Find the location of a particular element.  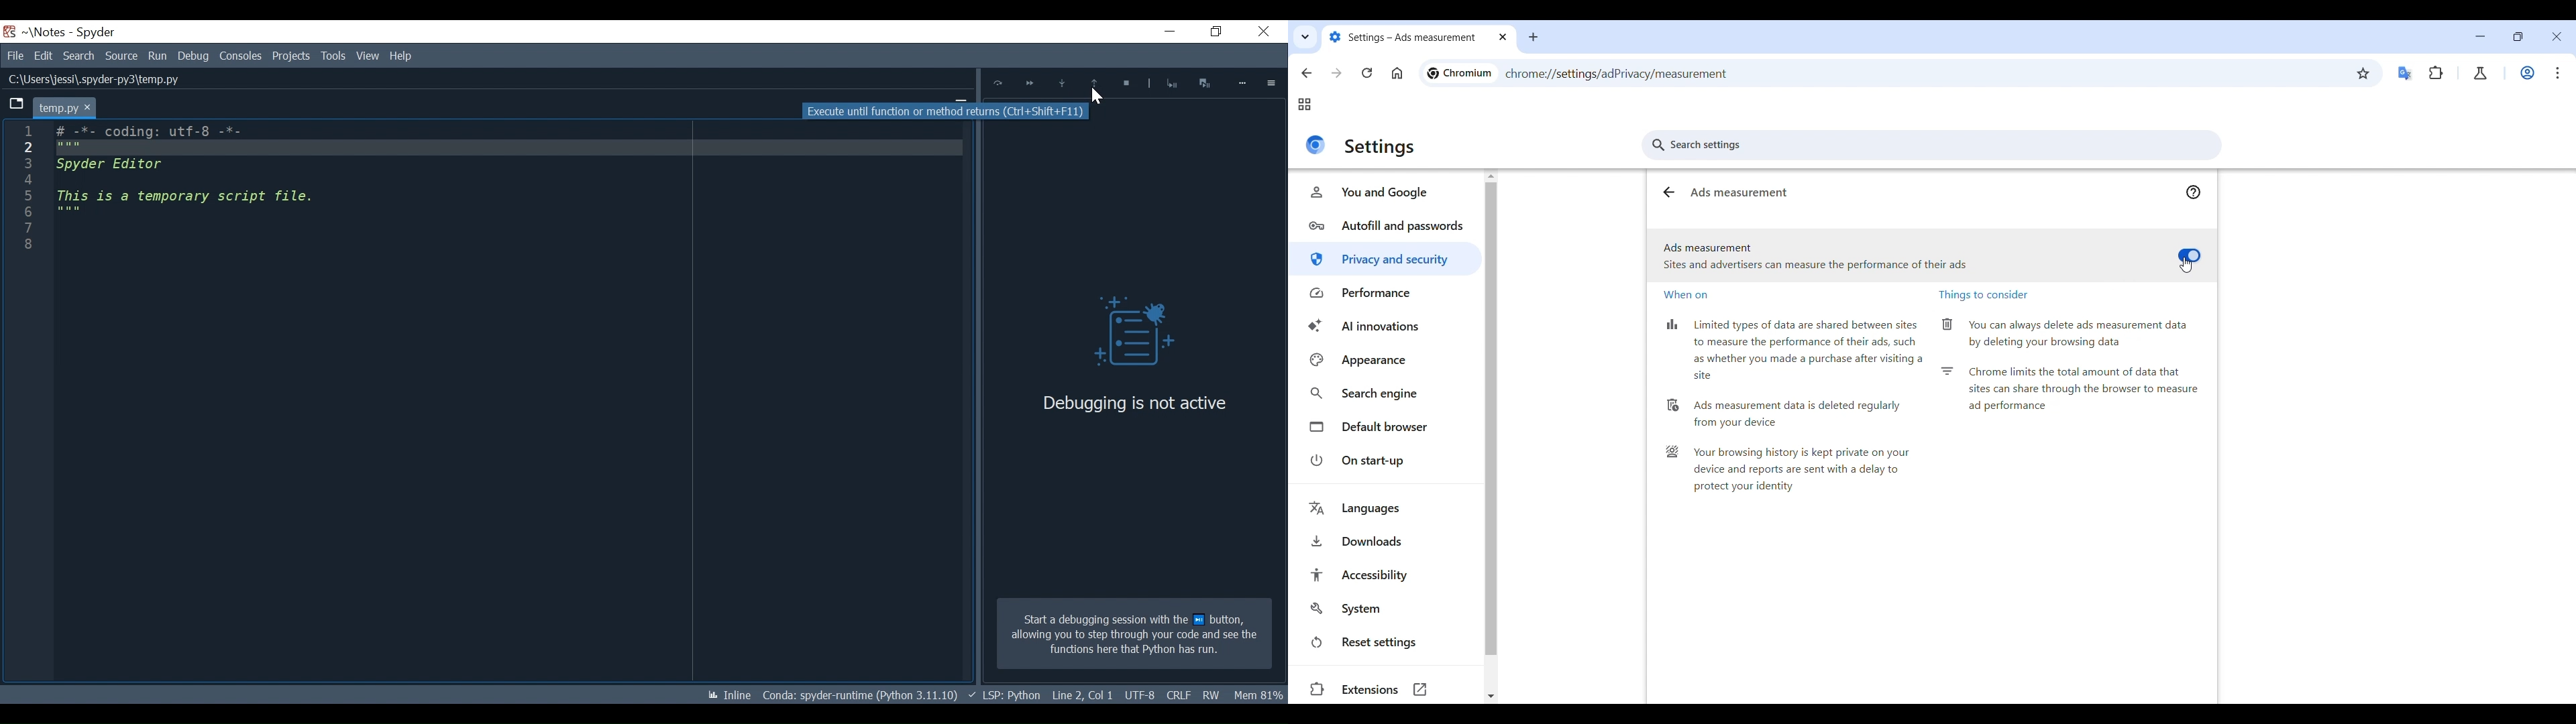

Close interface is located at coordinates (2557, 36).